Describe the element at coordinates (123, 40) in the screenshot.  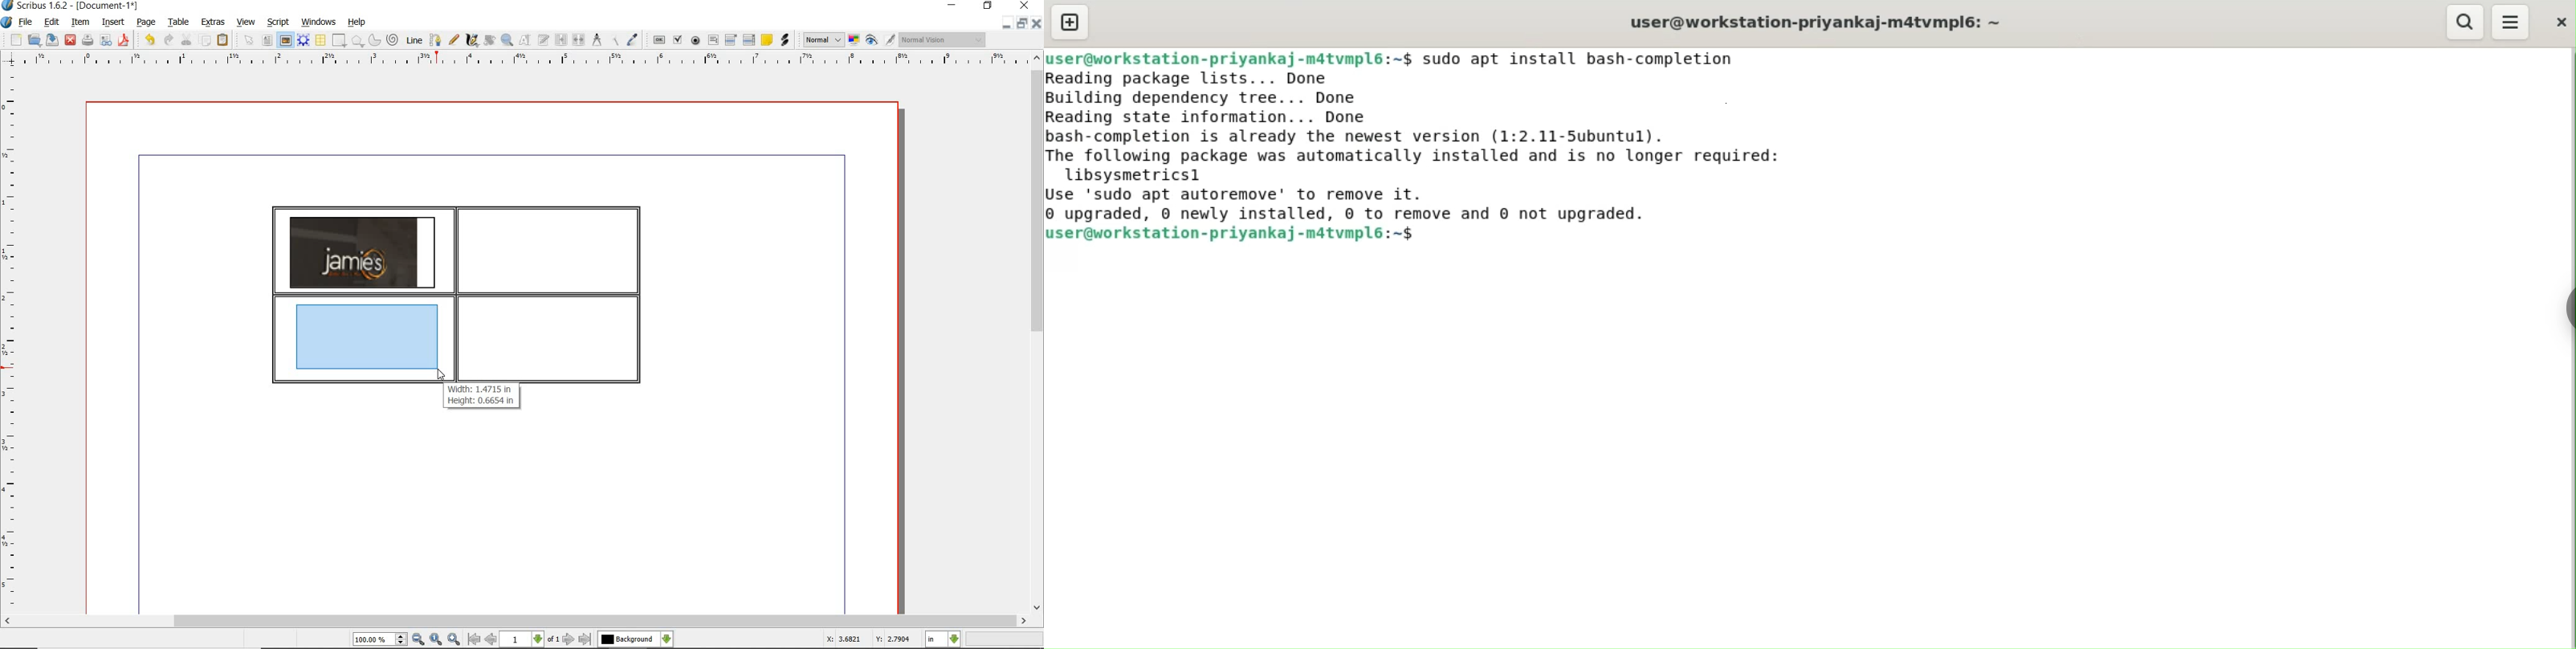
I see `save as pdf` at that location.